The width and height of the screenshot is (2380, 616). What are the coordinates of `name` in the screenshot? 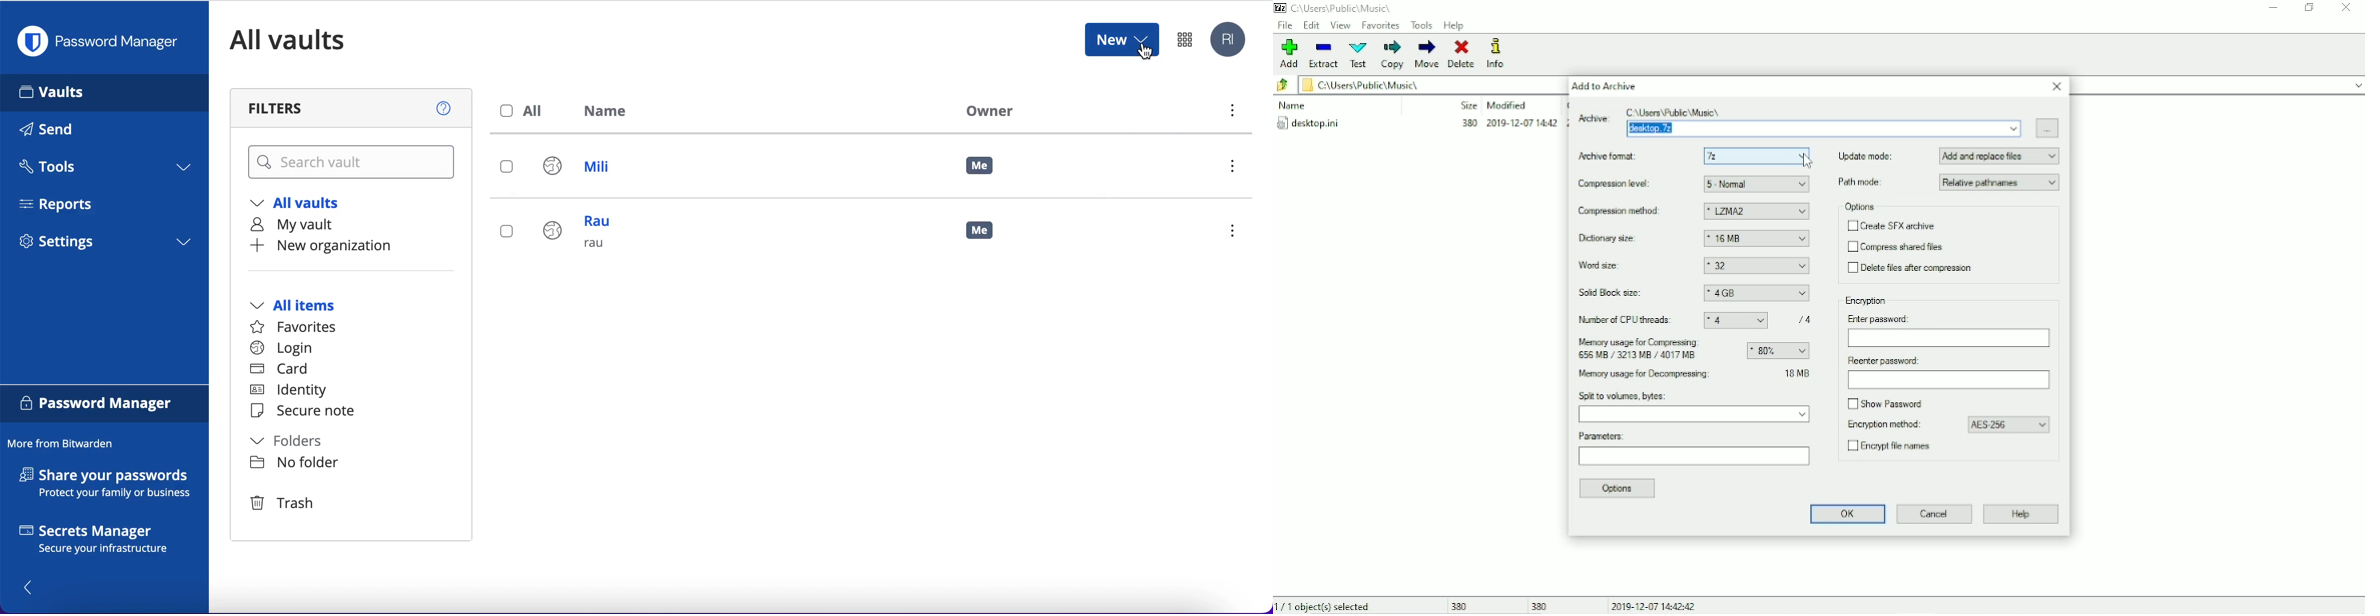 It's located at (612, 113).